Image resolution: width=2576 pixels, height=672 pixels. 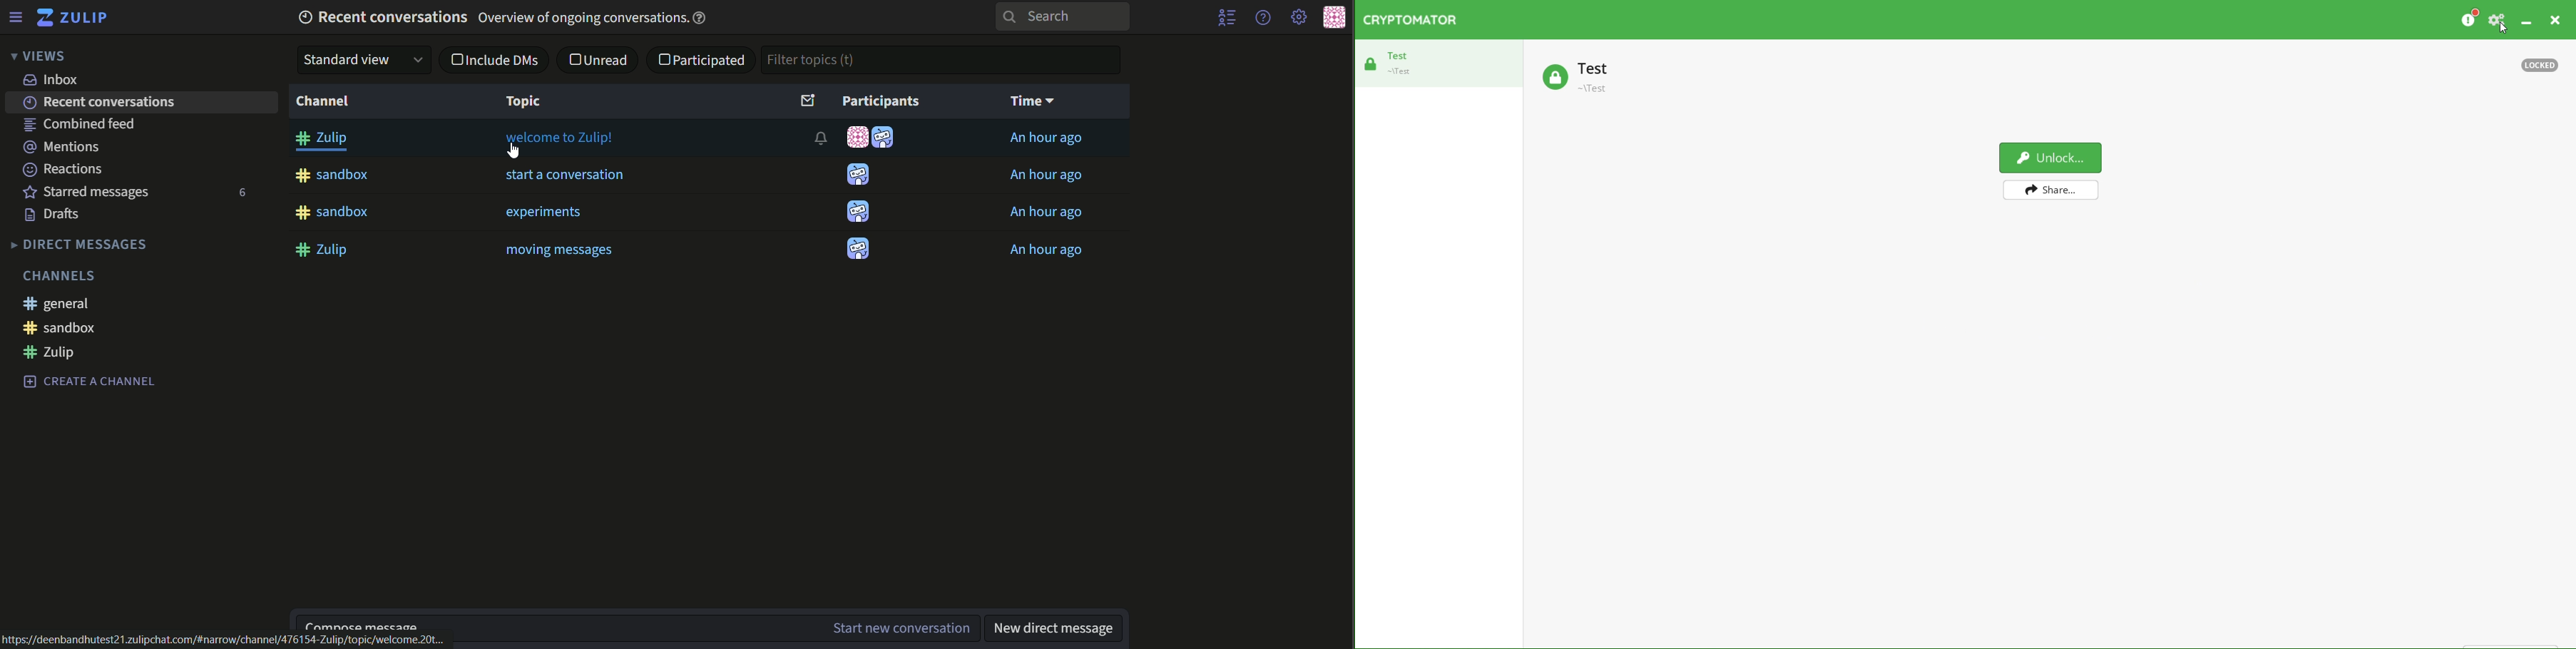 I want to click on icon, so click(x=854, y=213).